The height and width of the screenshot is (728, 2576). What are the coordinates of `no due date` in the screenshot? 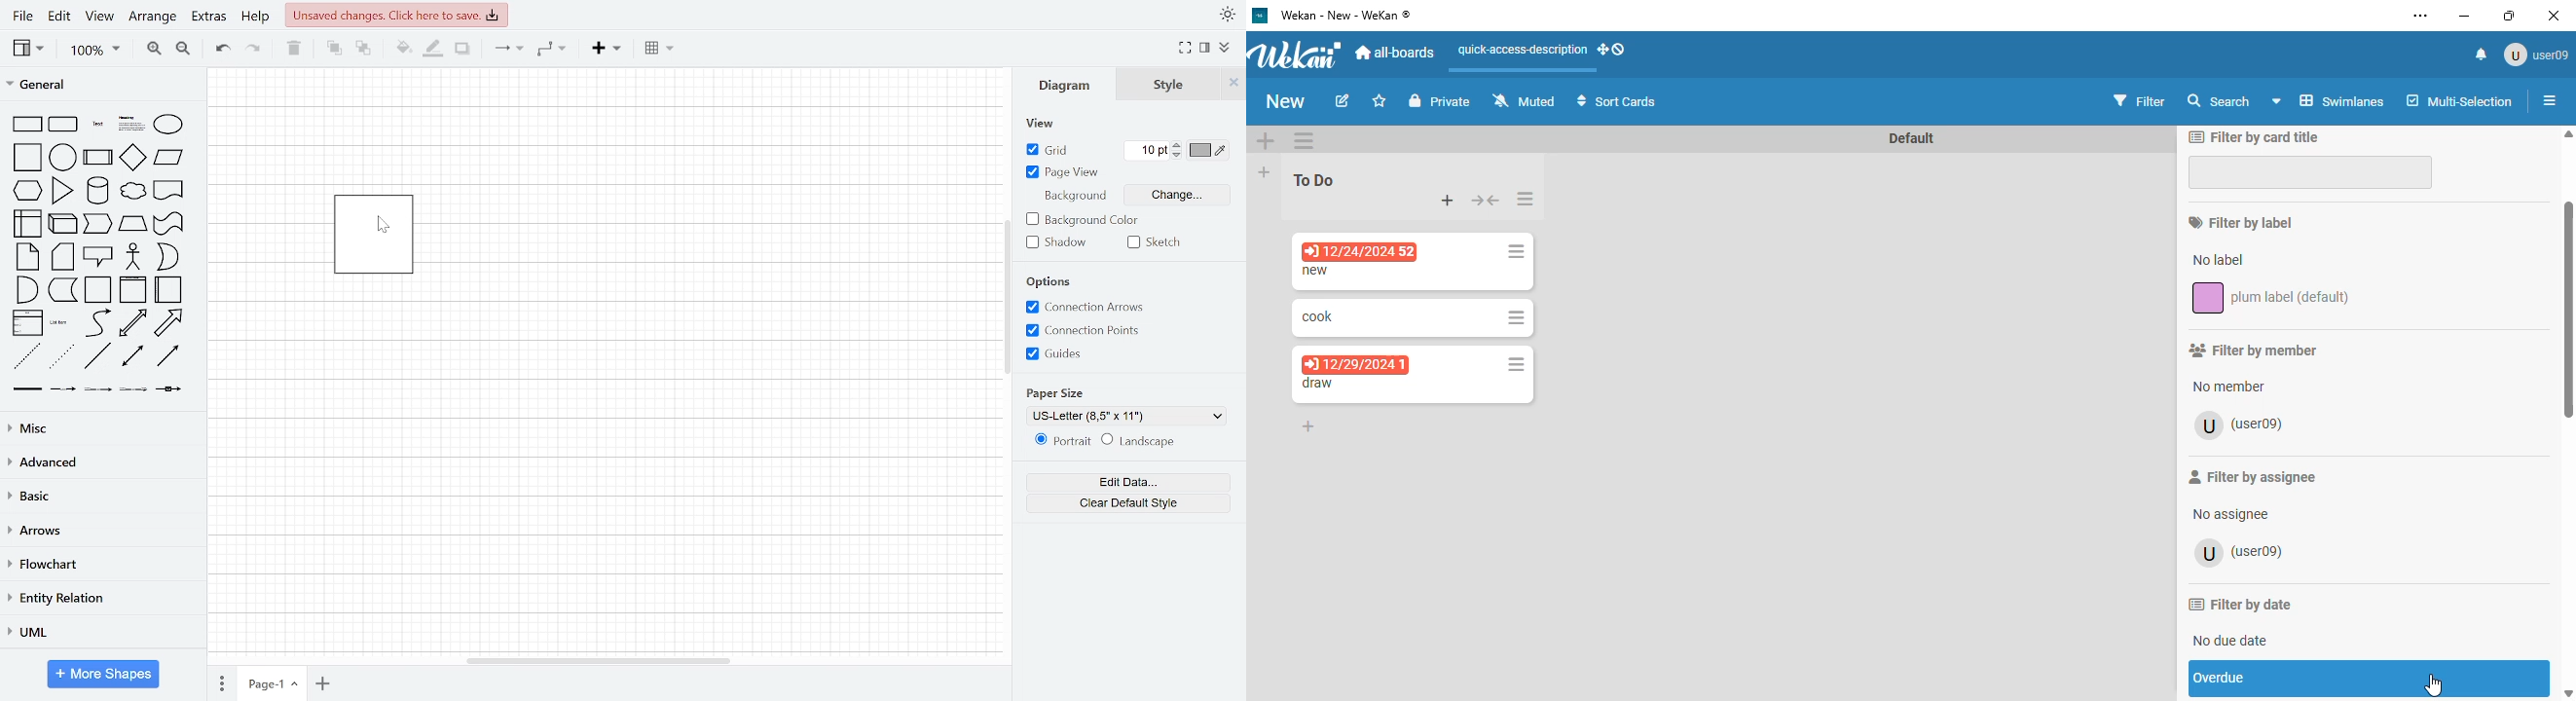 It's located at (2232, 640).